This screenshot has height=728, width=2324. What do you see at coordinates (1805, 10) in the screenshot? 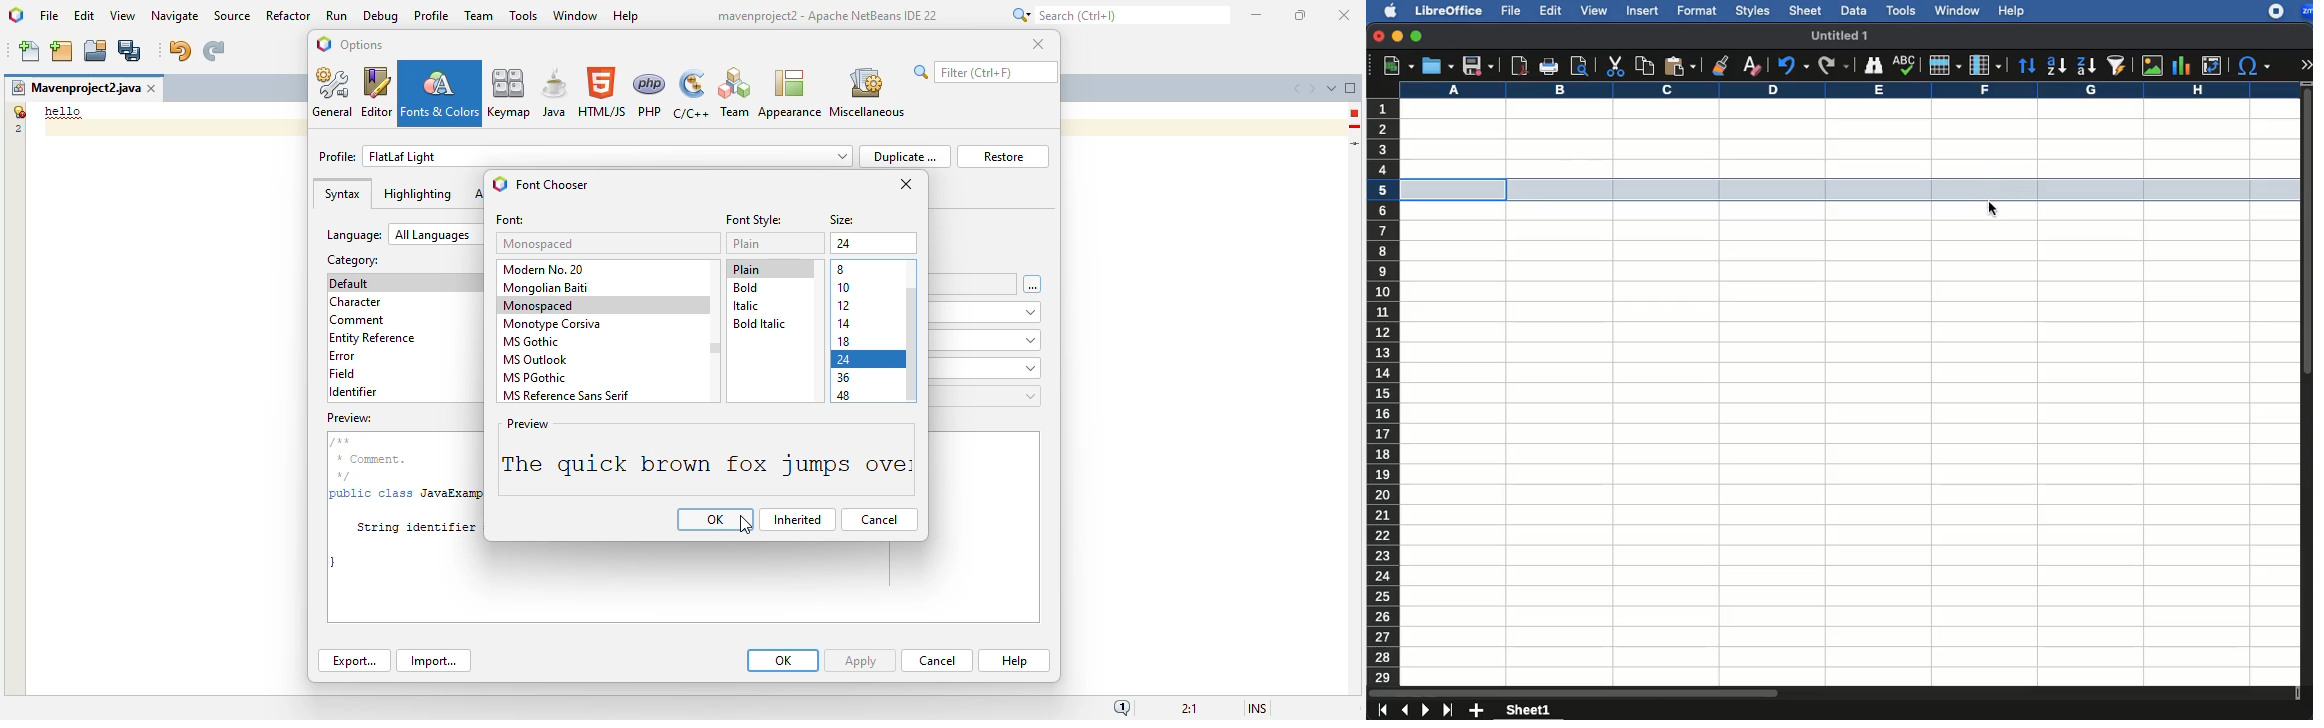
I see `sheet` at bounding box center [1805, 10].